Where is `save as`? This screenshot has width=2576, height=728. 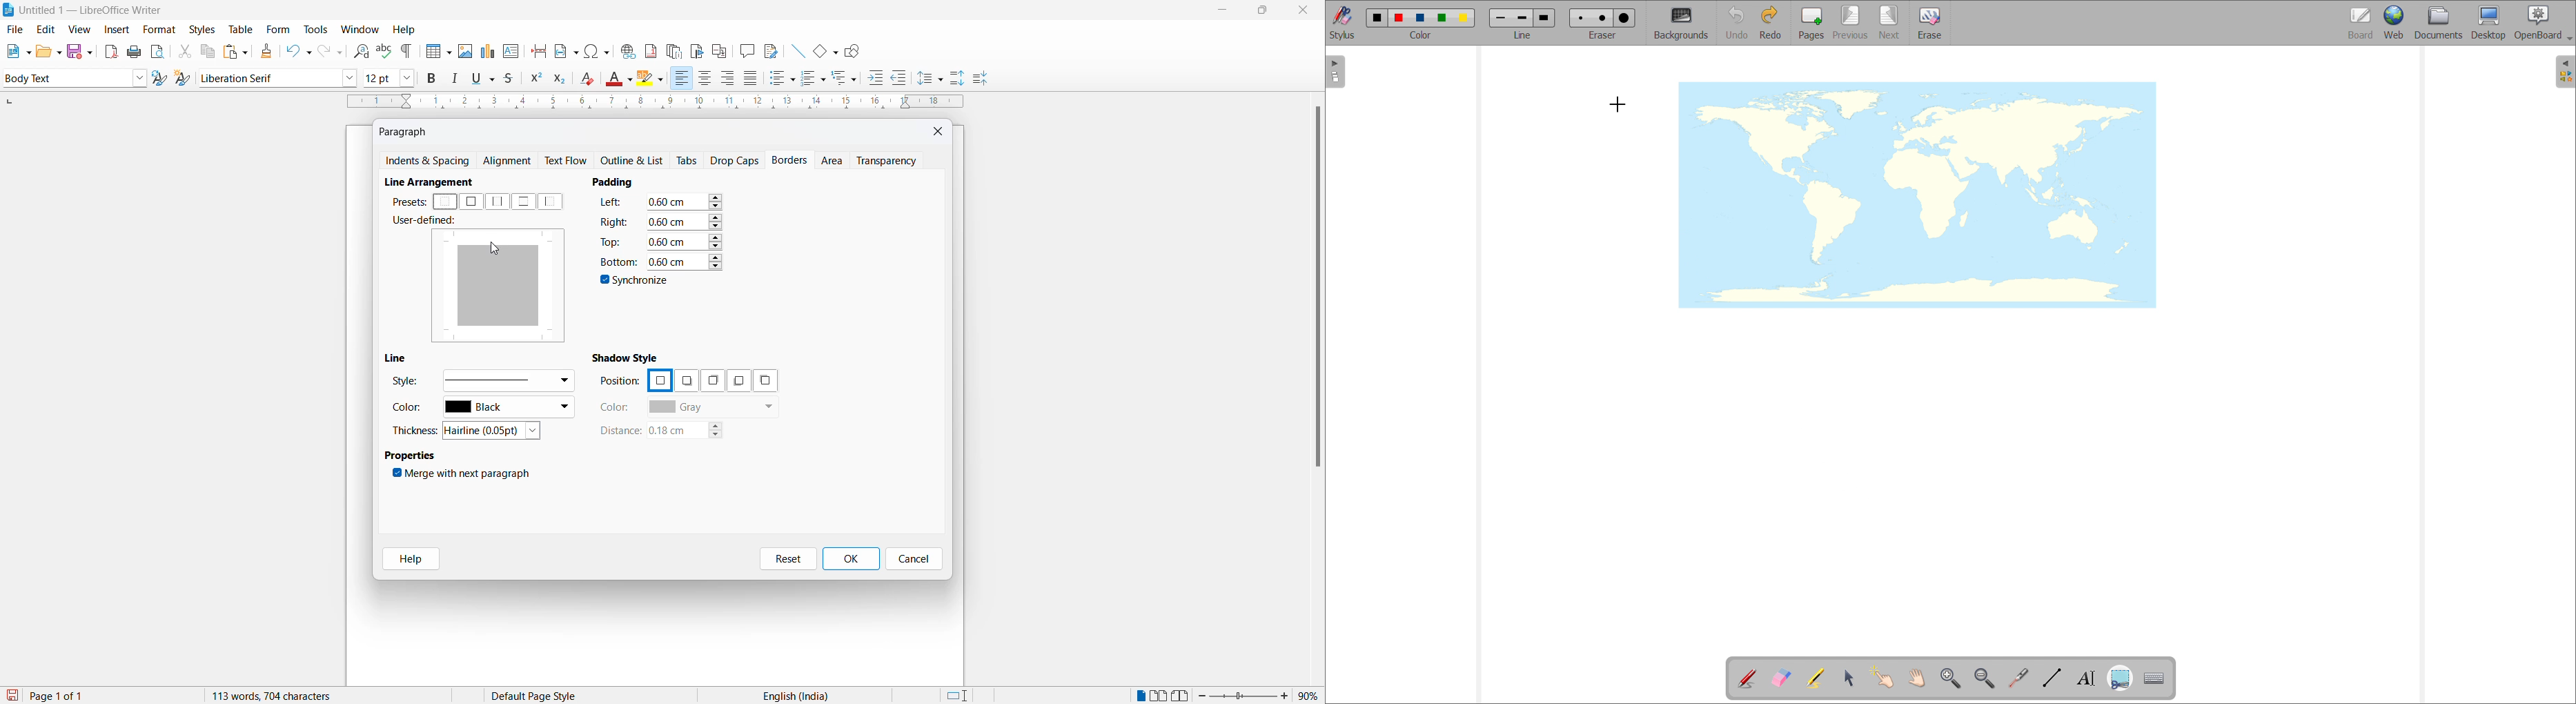 save as is located at coordinates (82, 48).